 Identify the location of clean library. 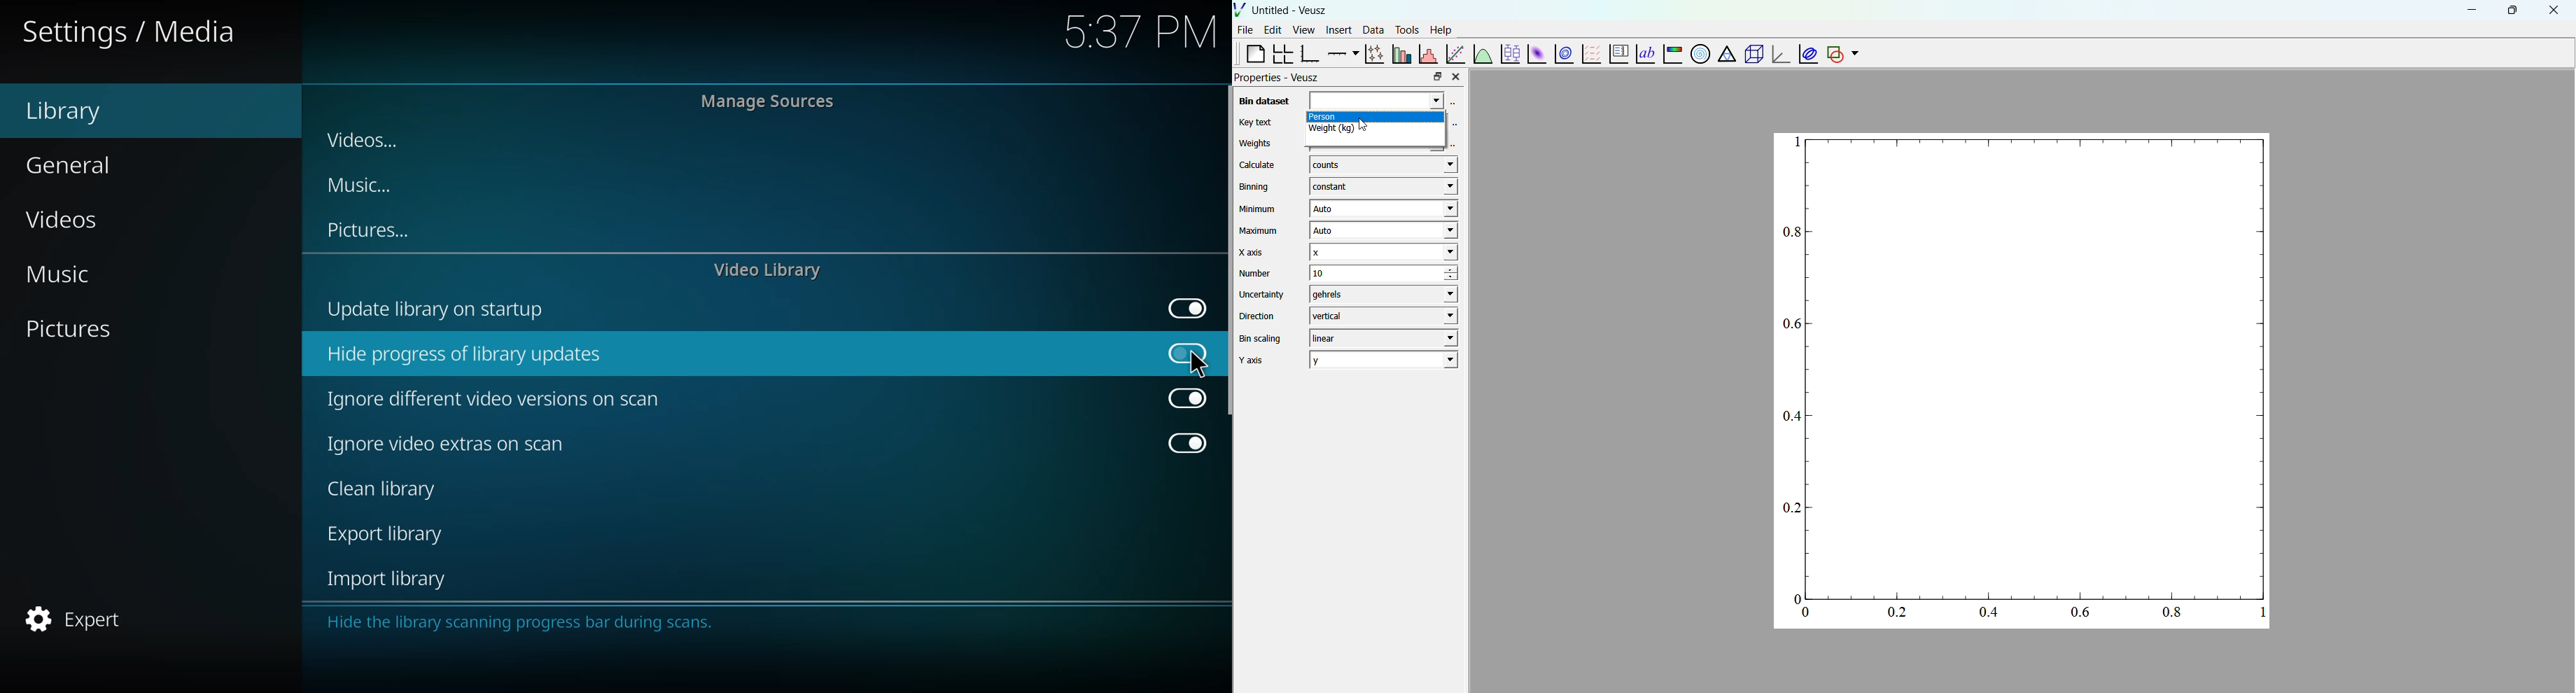
(385, 490).